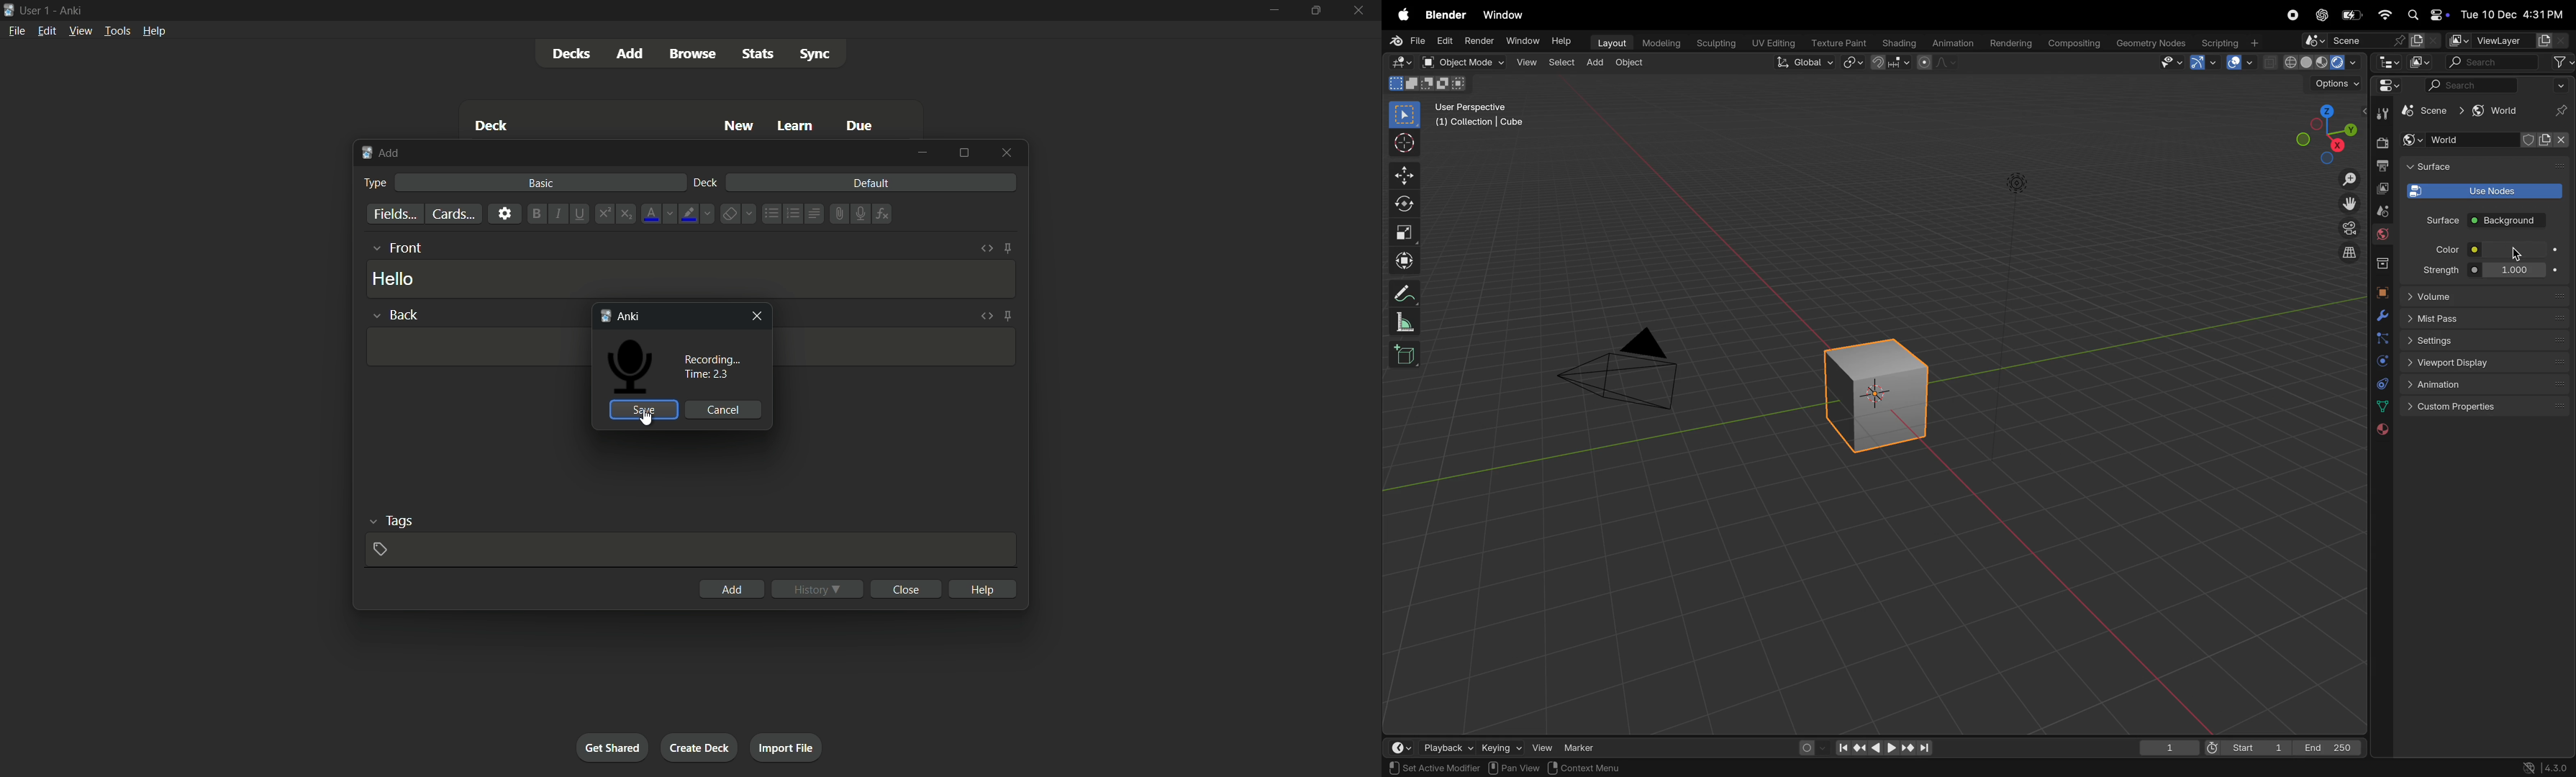 The height and width of the screenshot is (784, 2576). I want to click on tools menu, so click(117, 30).